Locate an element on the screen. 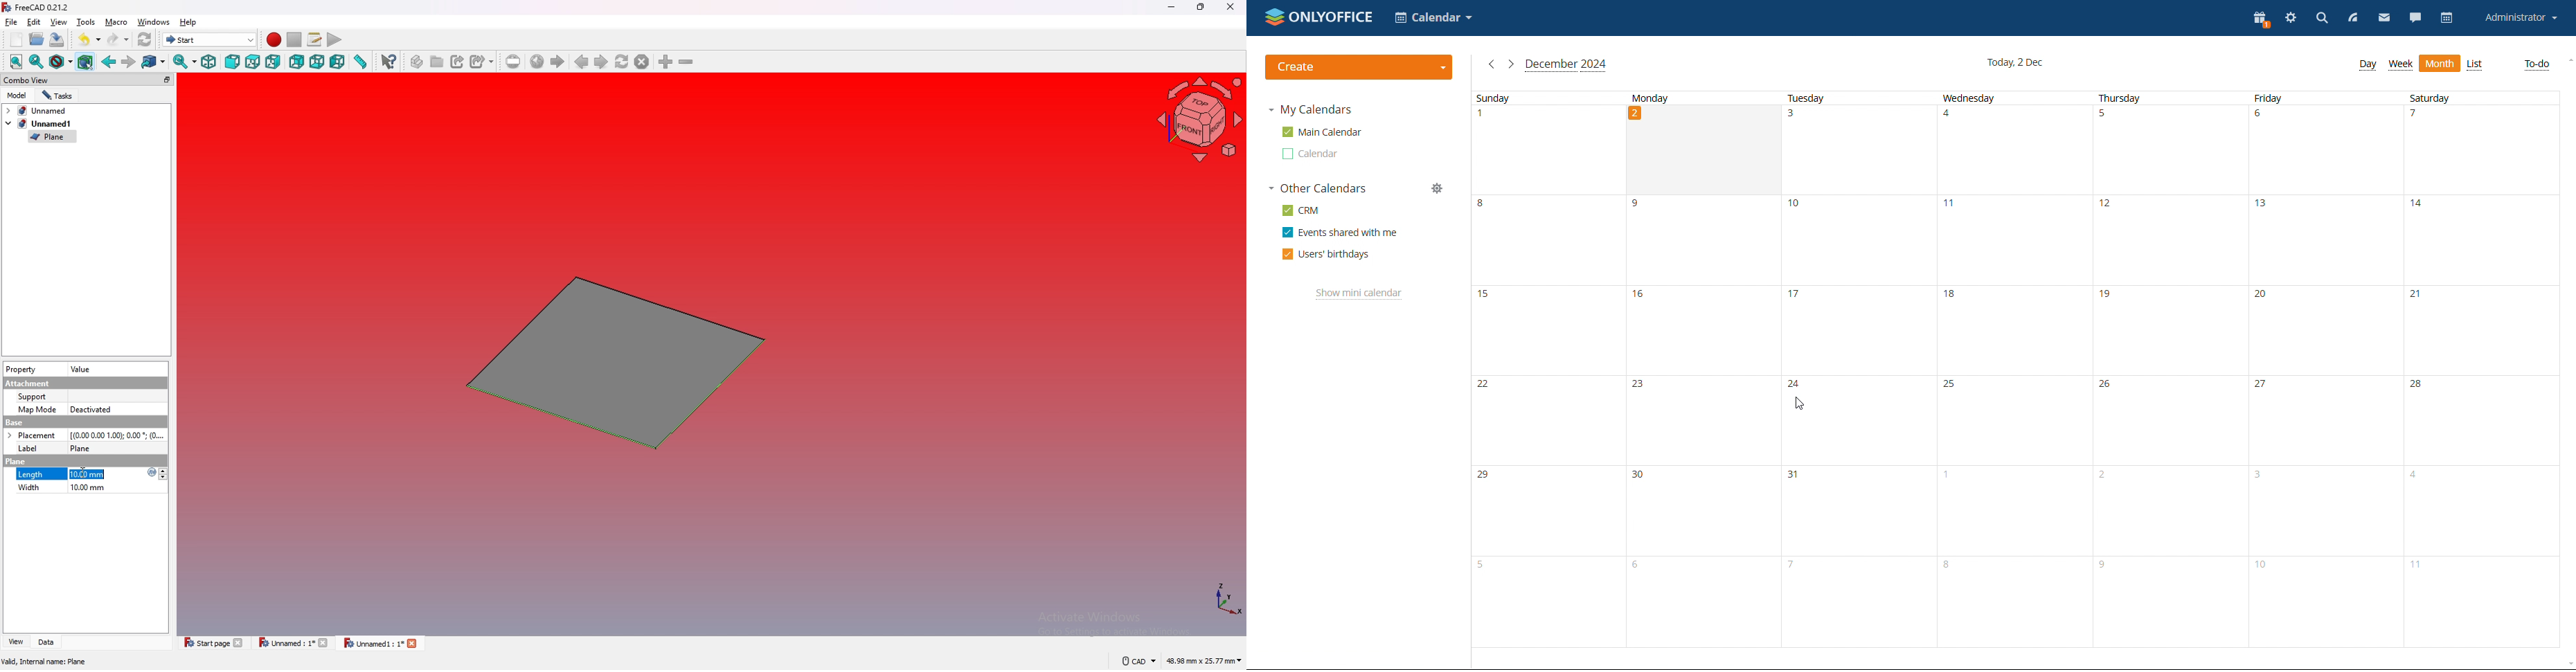 Image resolution: width=2576 pixels, height=672 pixels. back is located at coordinates (109, 61).